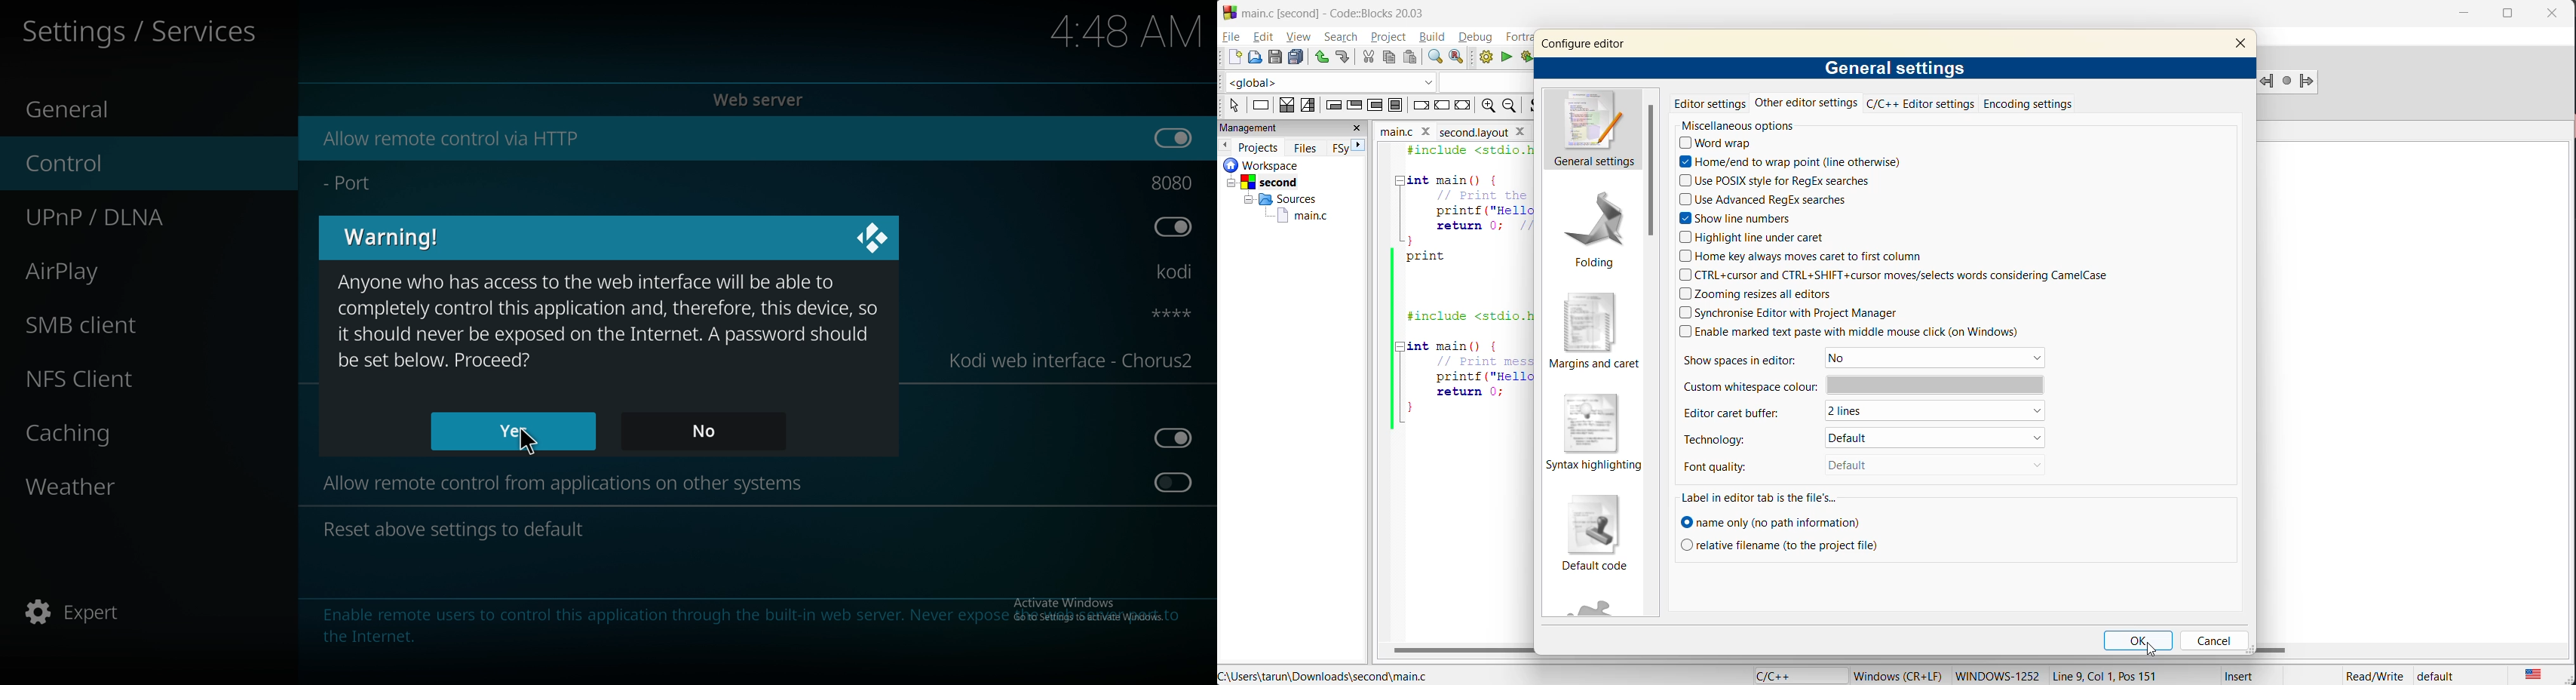  What do you see at coordinates (708, 429) in the screenshot?
I see `no` at bounding box center [708, 429].